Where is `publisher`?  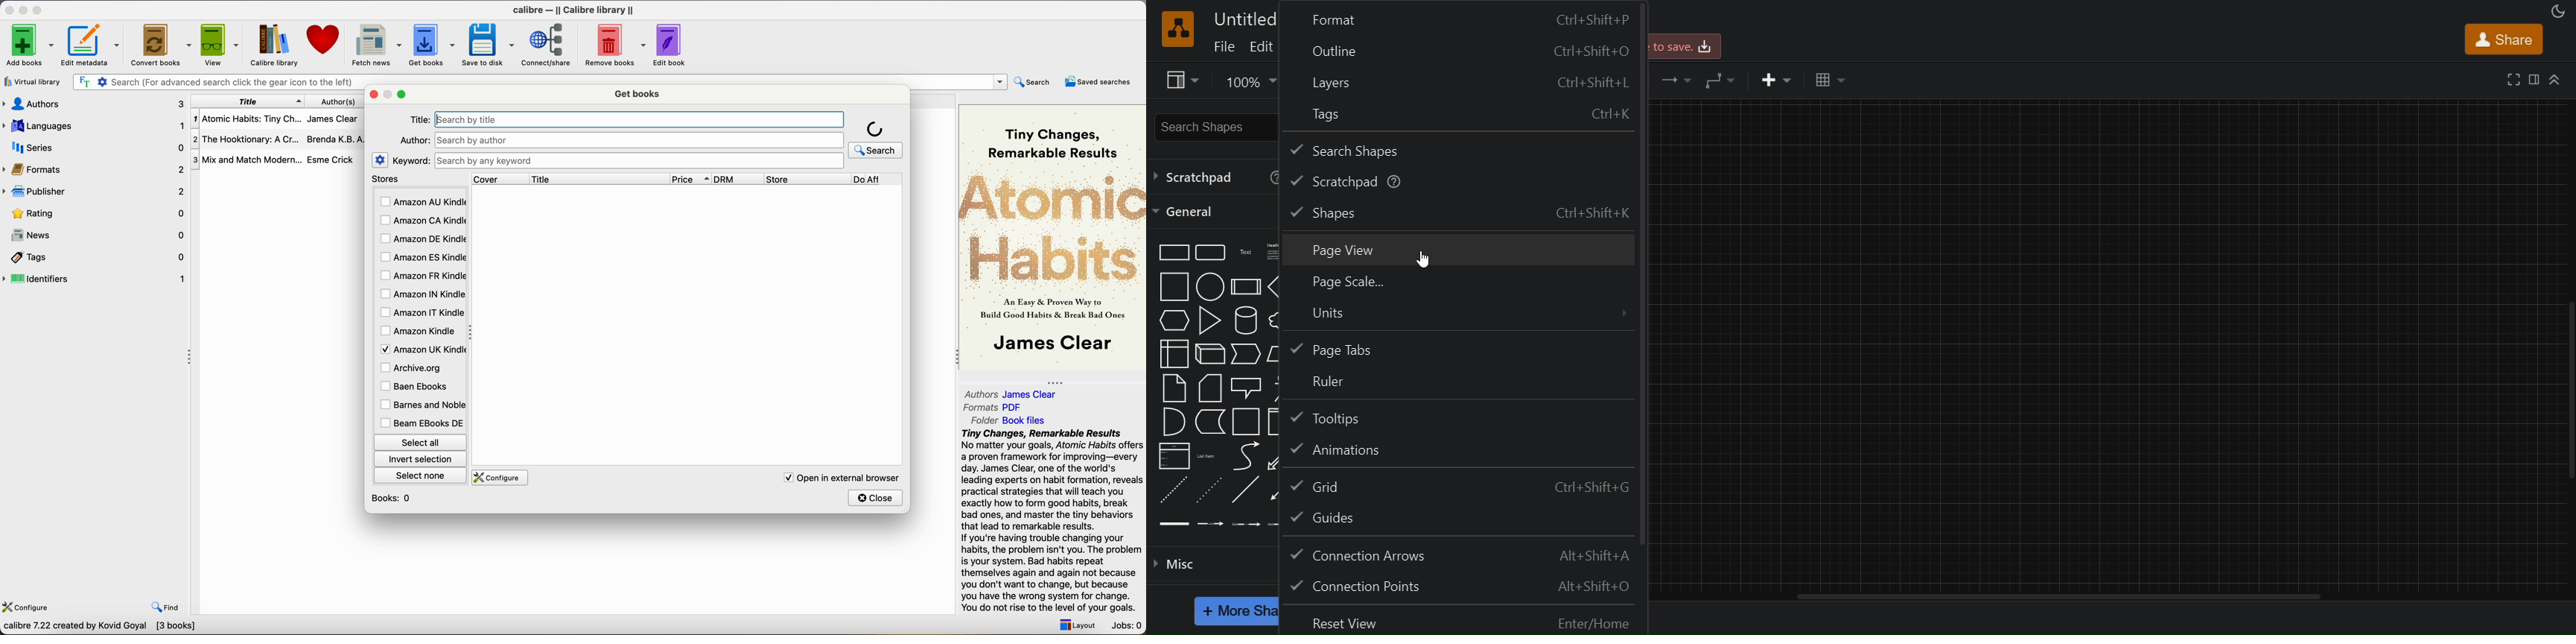
publisher is located at coordinates (96, 191).